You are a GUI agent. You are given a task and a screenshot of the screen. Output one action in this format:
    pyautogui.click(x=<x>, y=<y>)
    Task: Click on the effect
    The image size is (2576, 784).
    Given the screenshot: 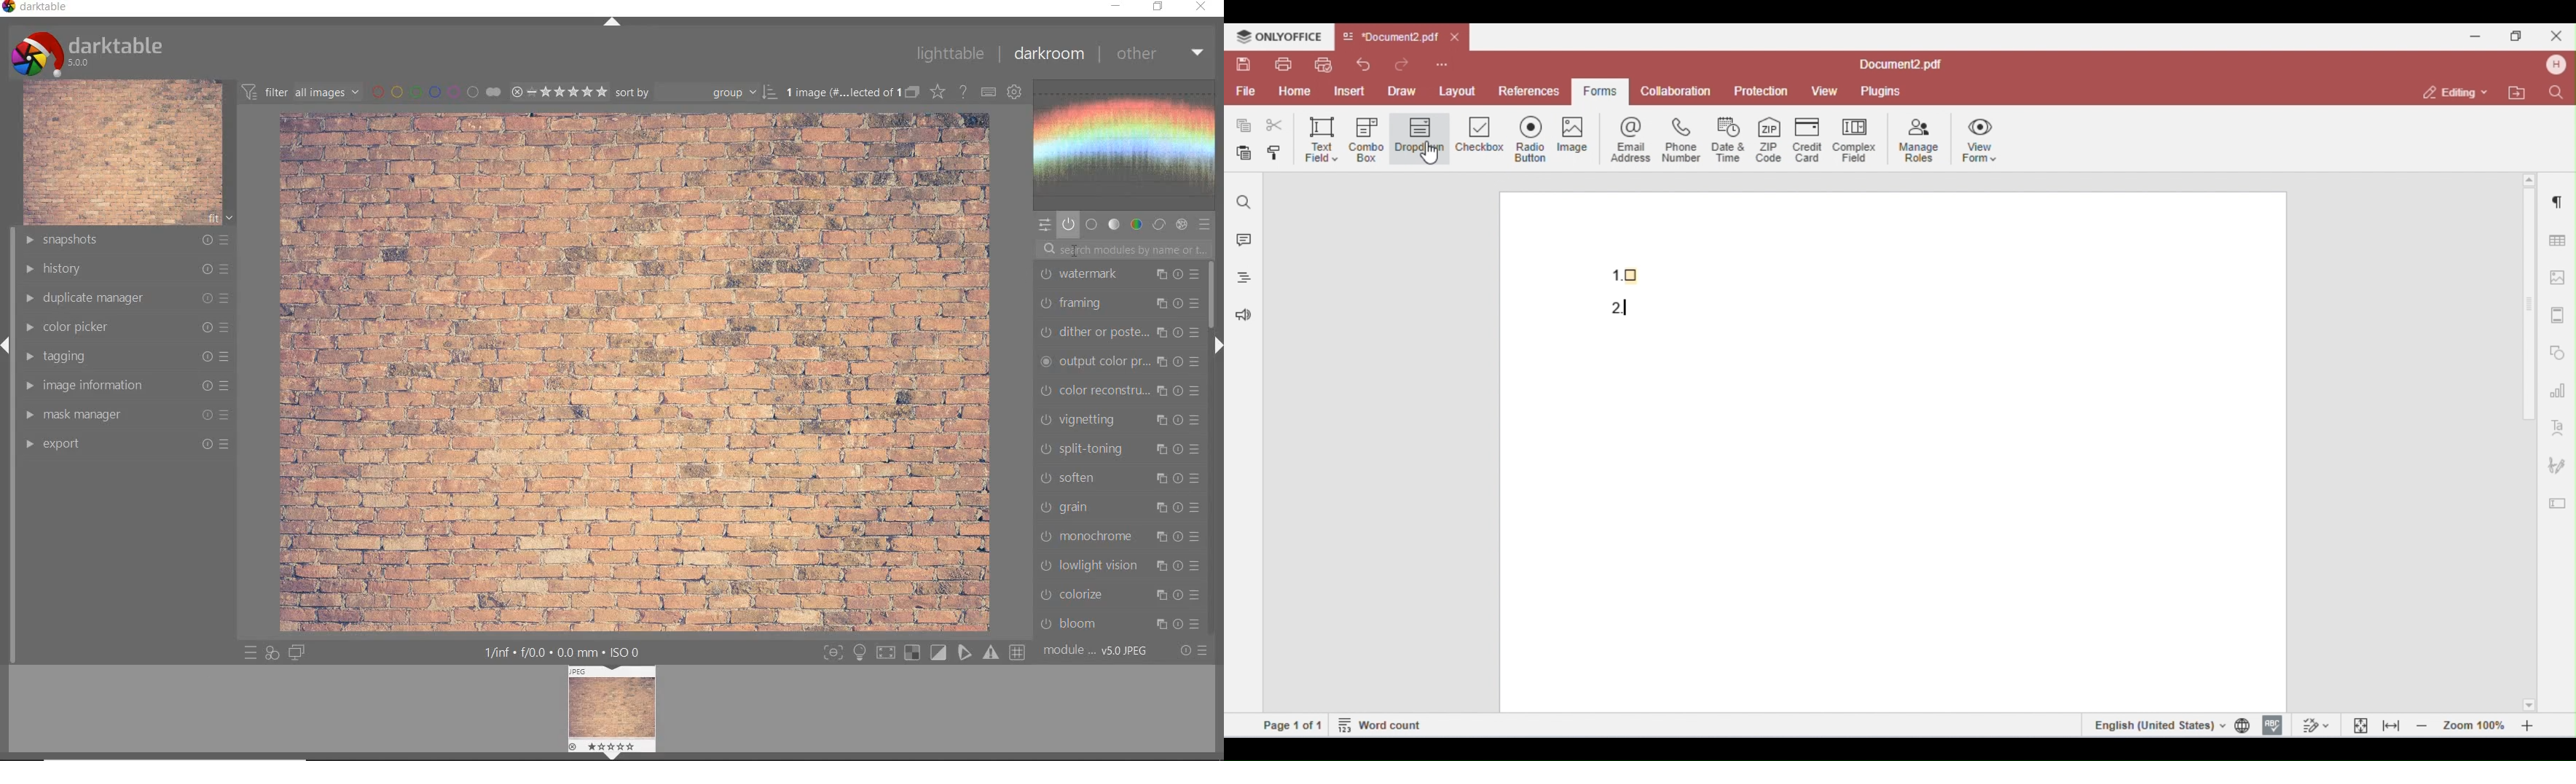 What is the action you would take?
    pyautogui.click(x=1182, y=224)
    